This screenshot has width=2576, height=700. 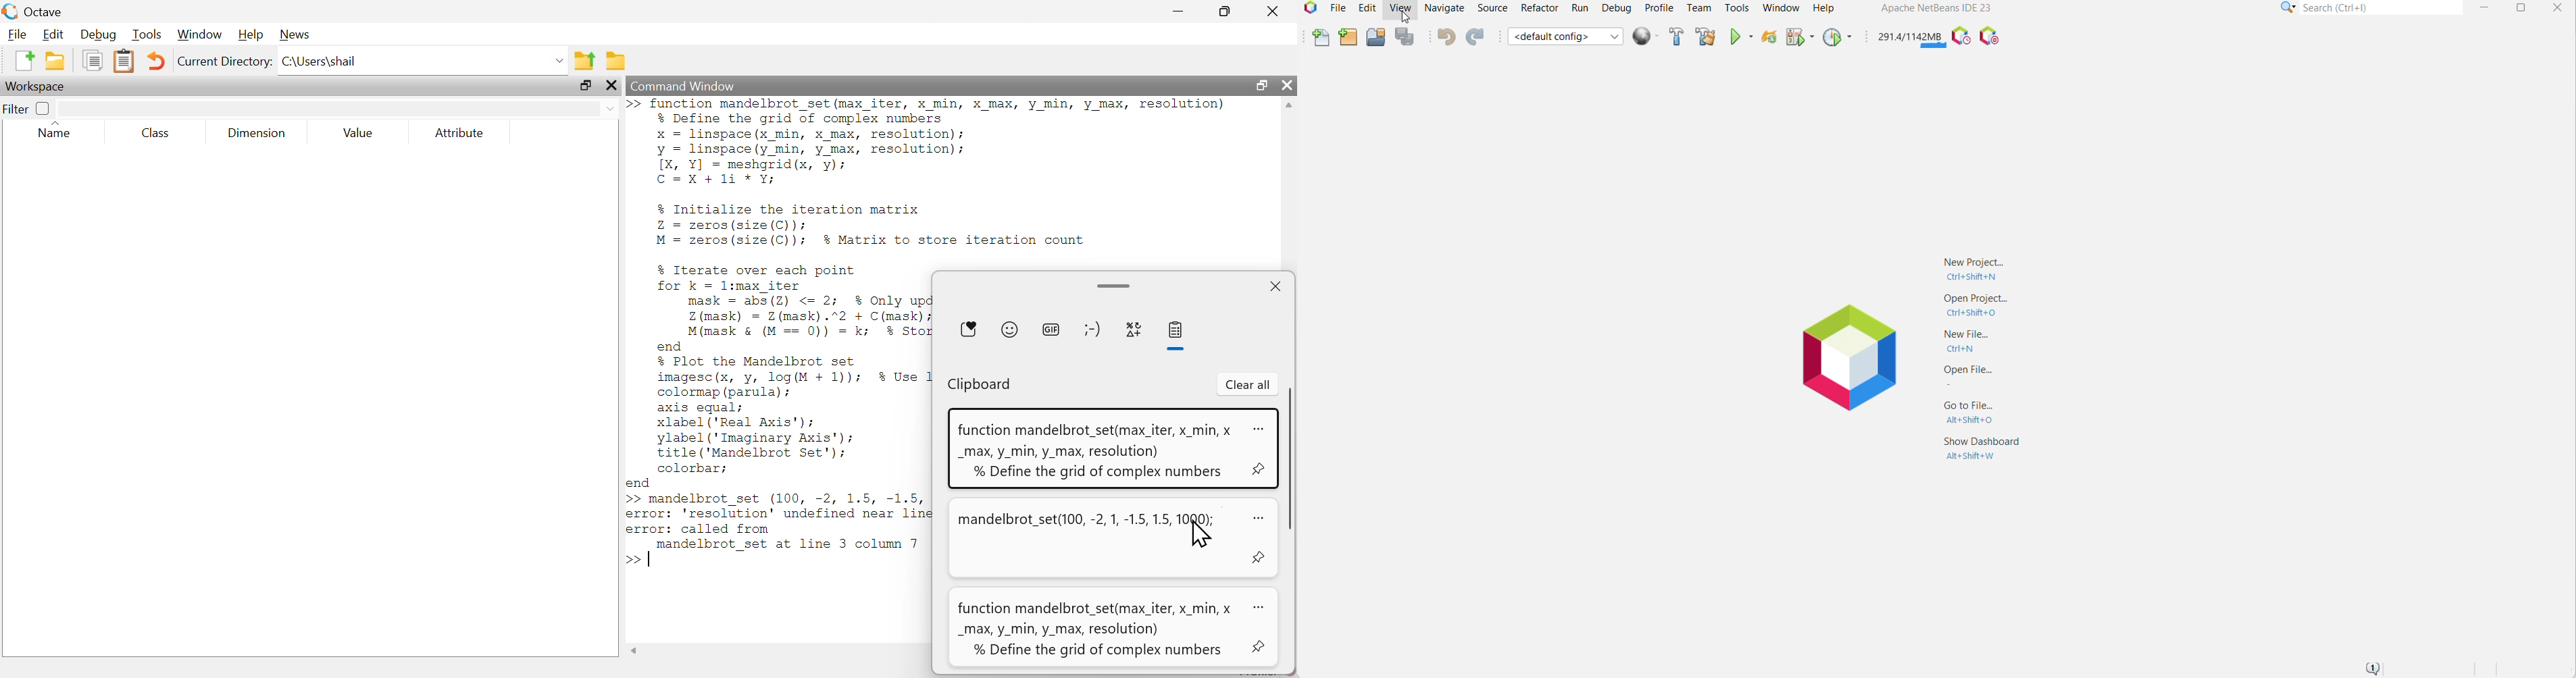 What do you see at coordinates (1768, 39) in the screenshot?
I see `Reload` at bounding box center [1768, 39].